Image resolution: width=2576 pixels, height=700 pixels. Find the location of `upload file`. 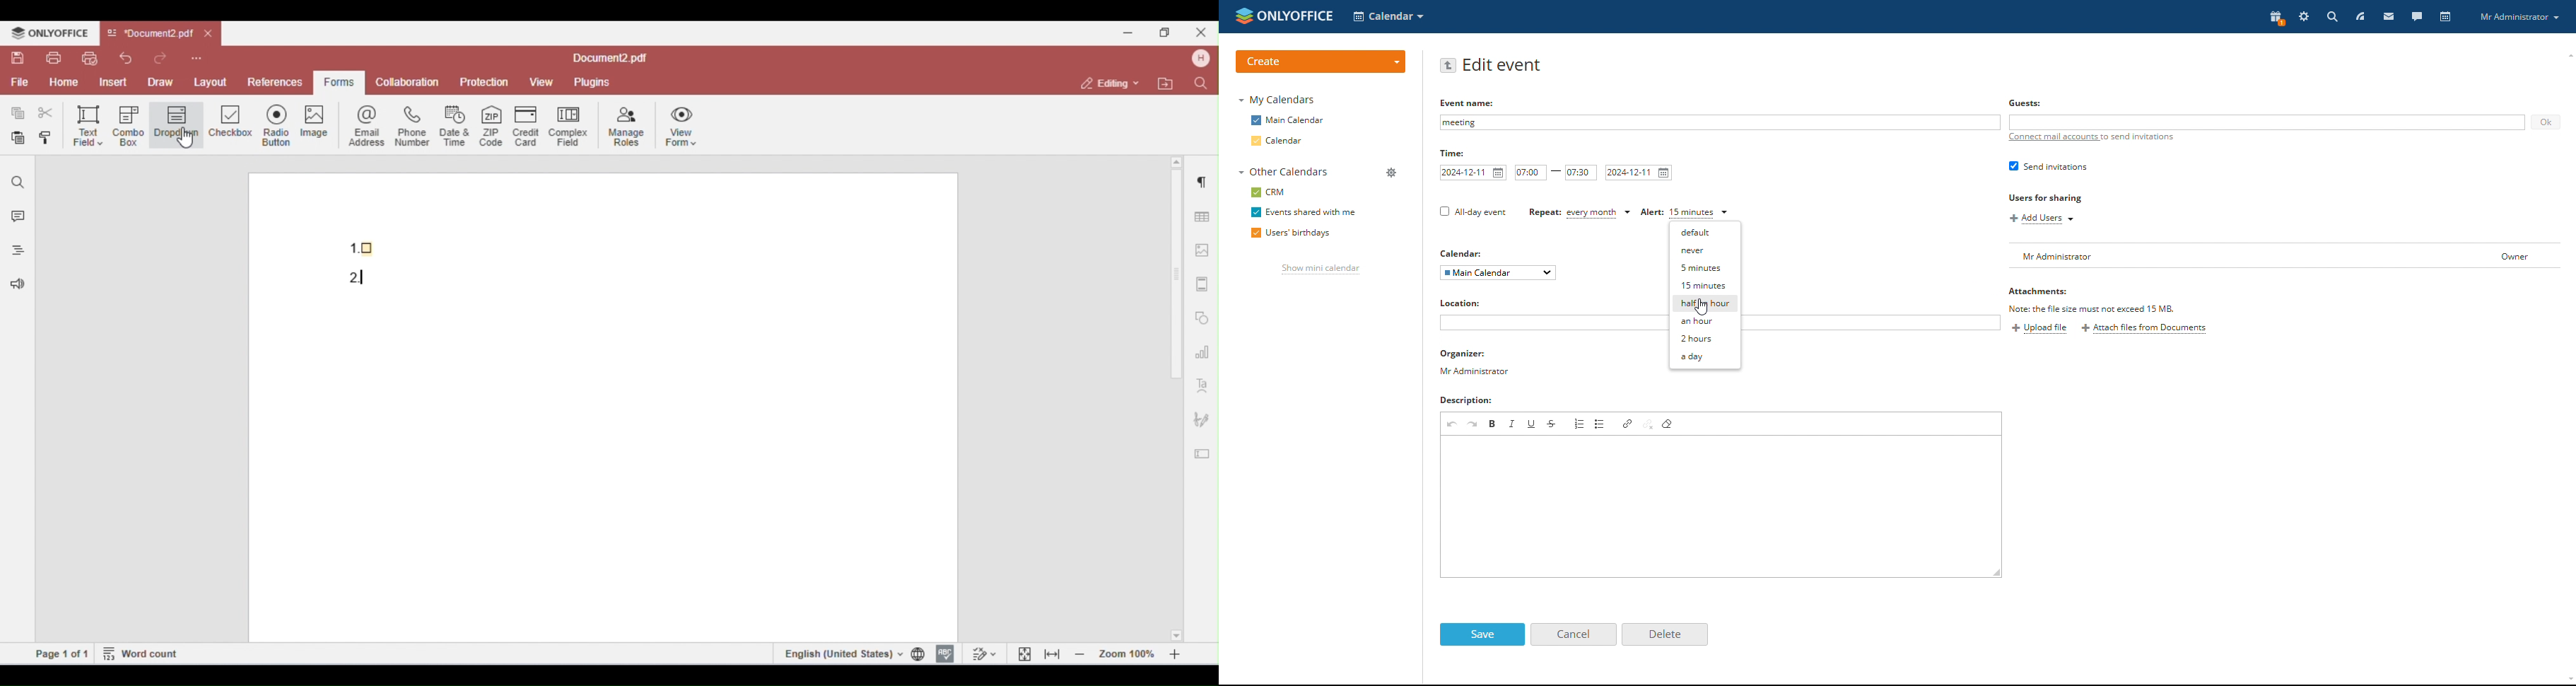

upload file is located at coordinates (2041, 329).